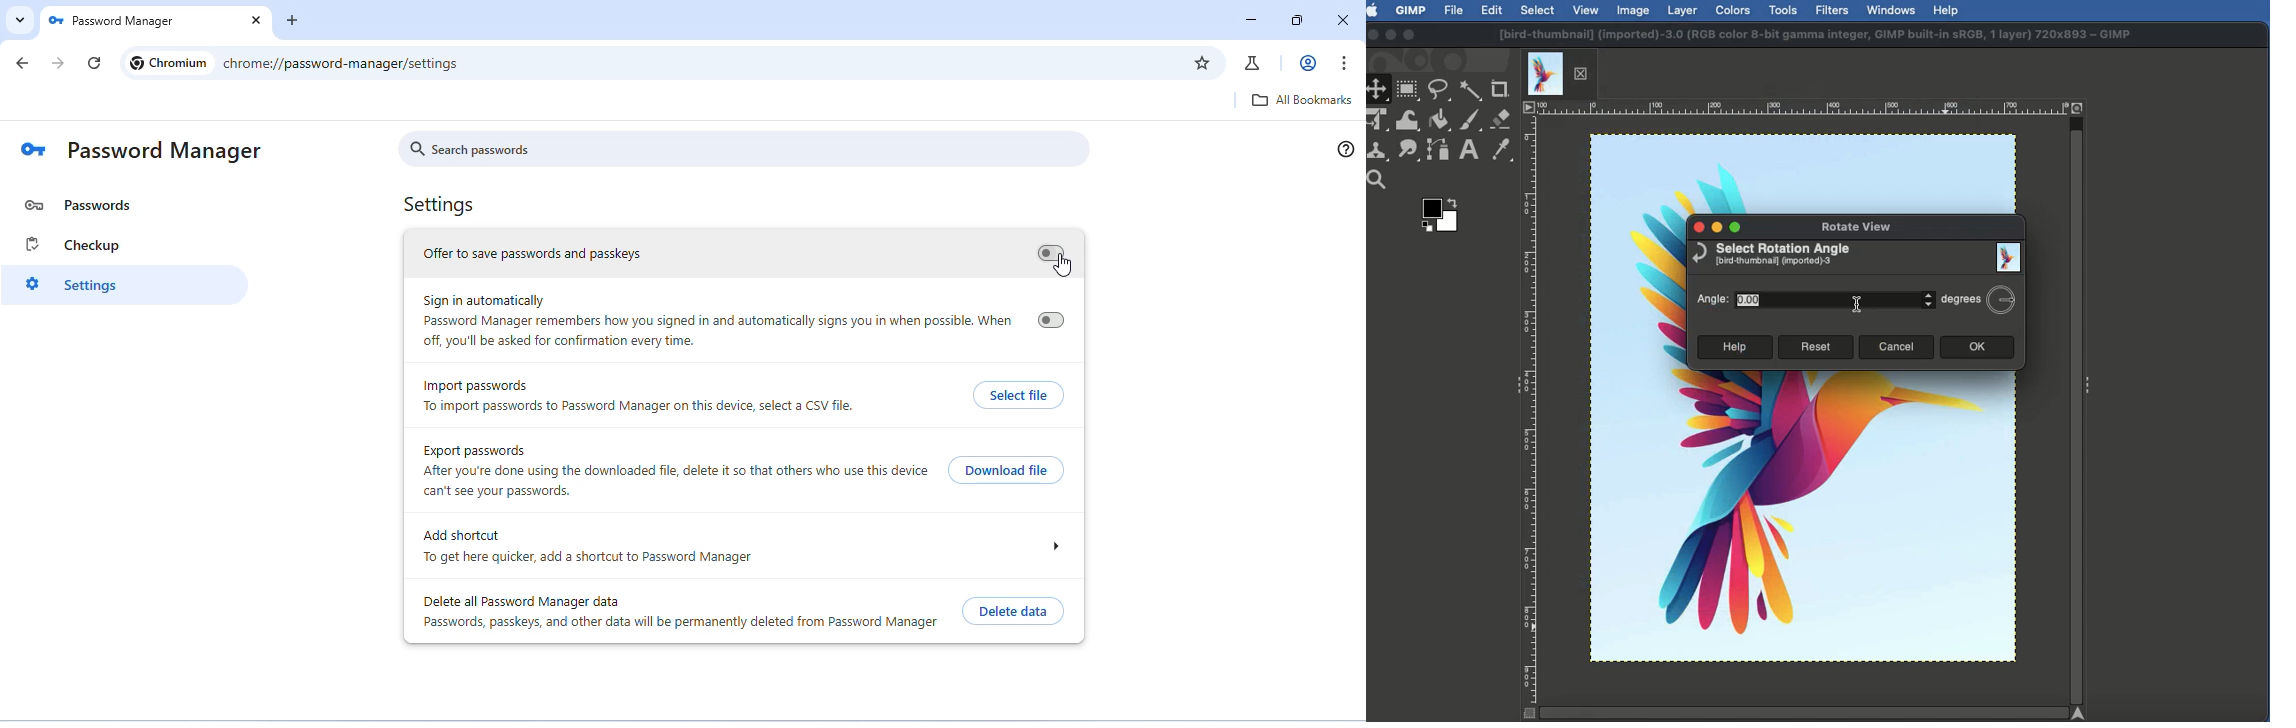 The image size is (2296, 728). What do you see at coordinates (1828, 300) in the screenshot?
I see `0.00` at bounding box center [1828, 300].